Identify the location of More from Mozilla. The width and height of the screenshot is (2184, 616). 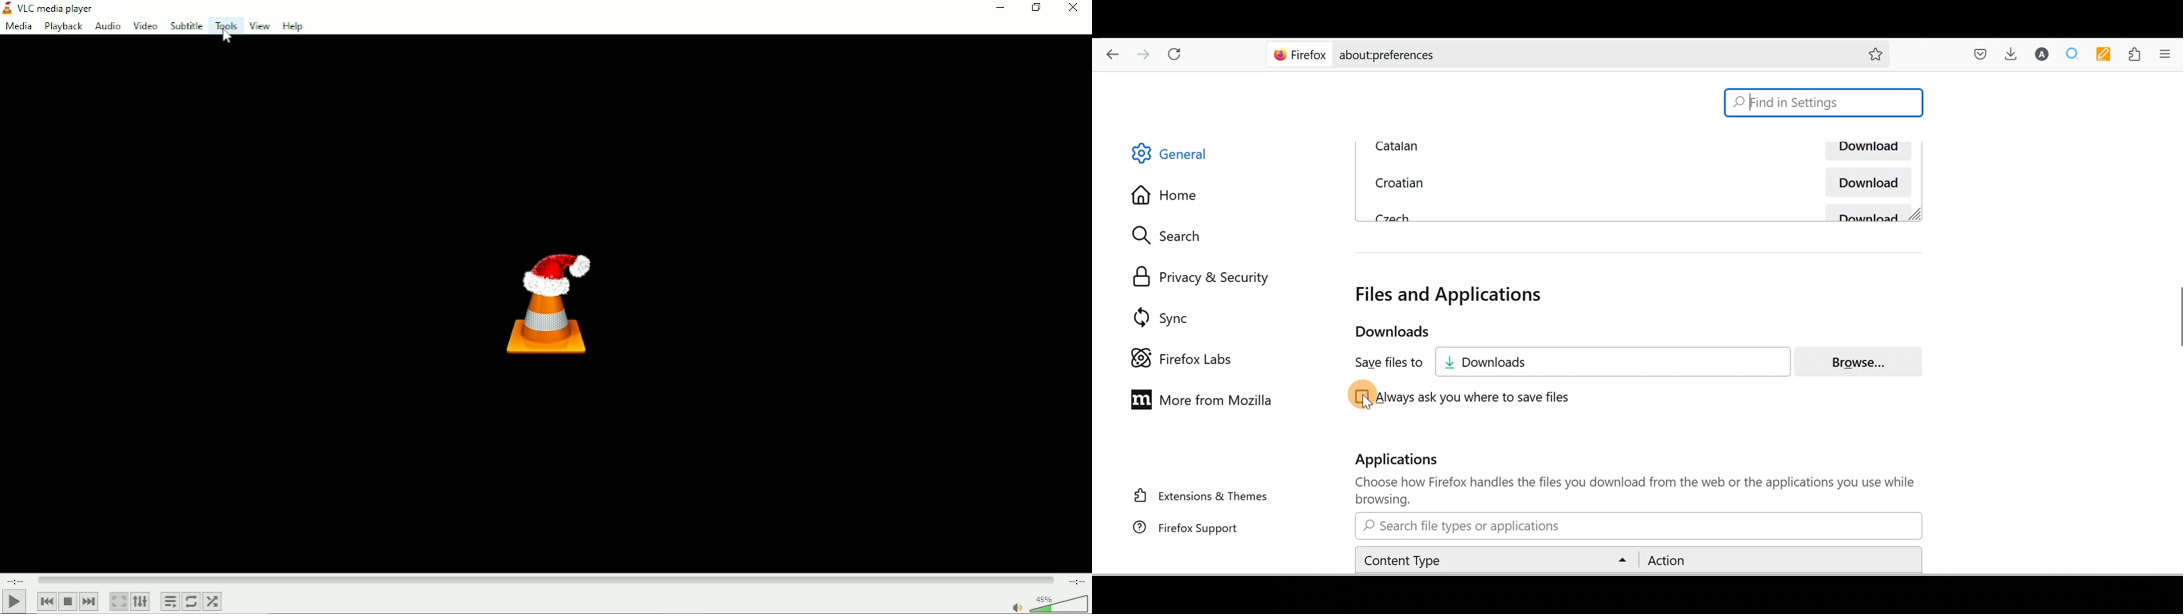
(1203, 401).